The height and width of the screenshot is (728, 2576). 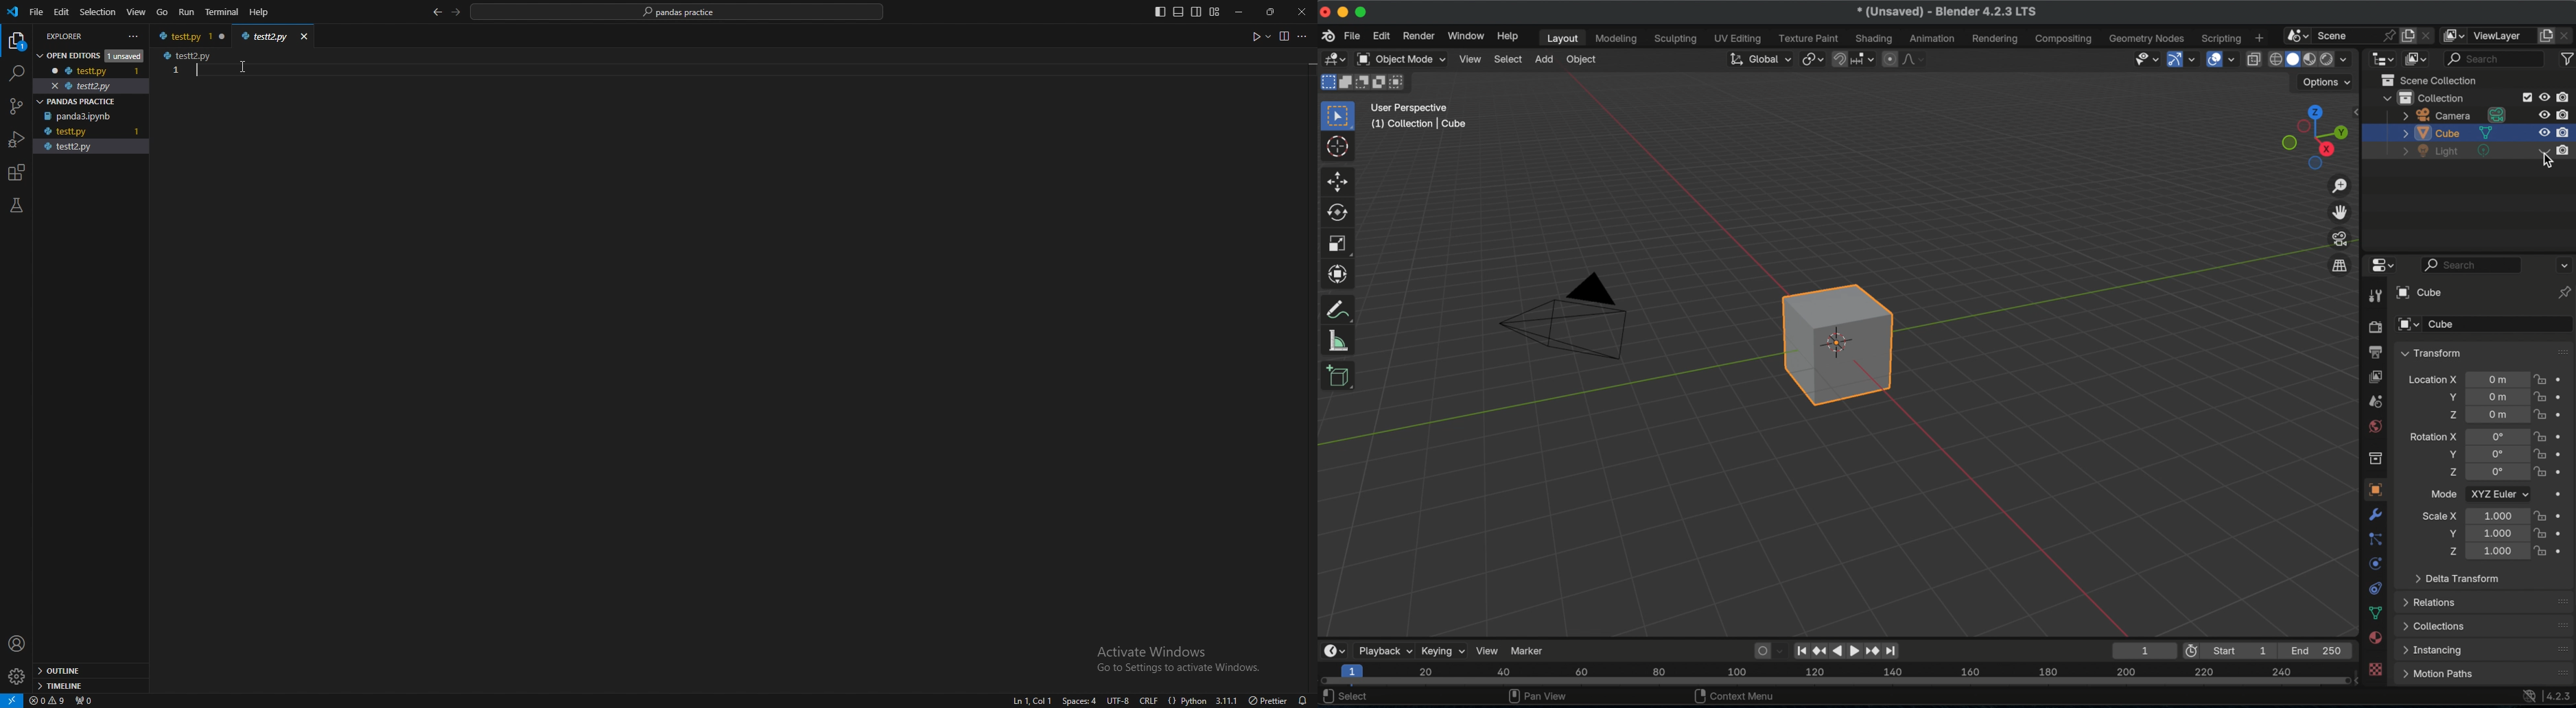 I want to click on ) Prettier, so click(x=1267, y=699).